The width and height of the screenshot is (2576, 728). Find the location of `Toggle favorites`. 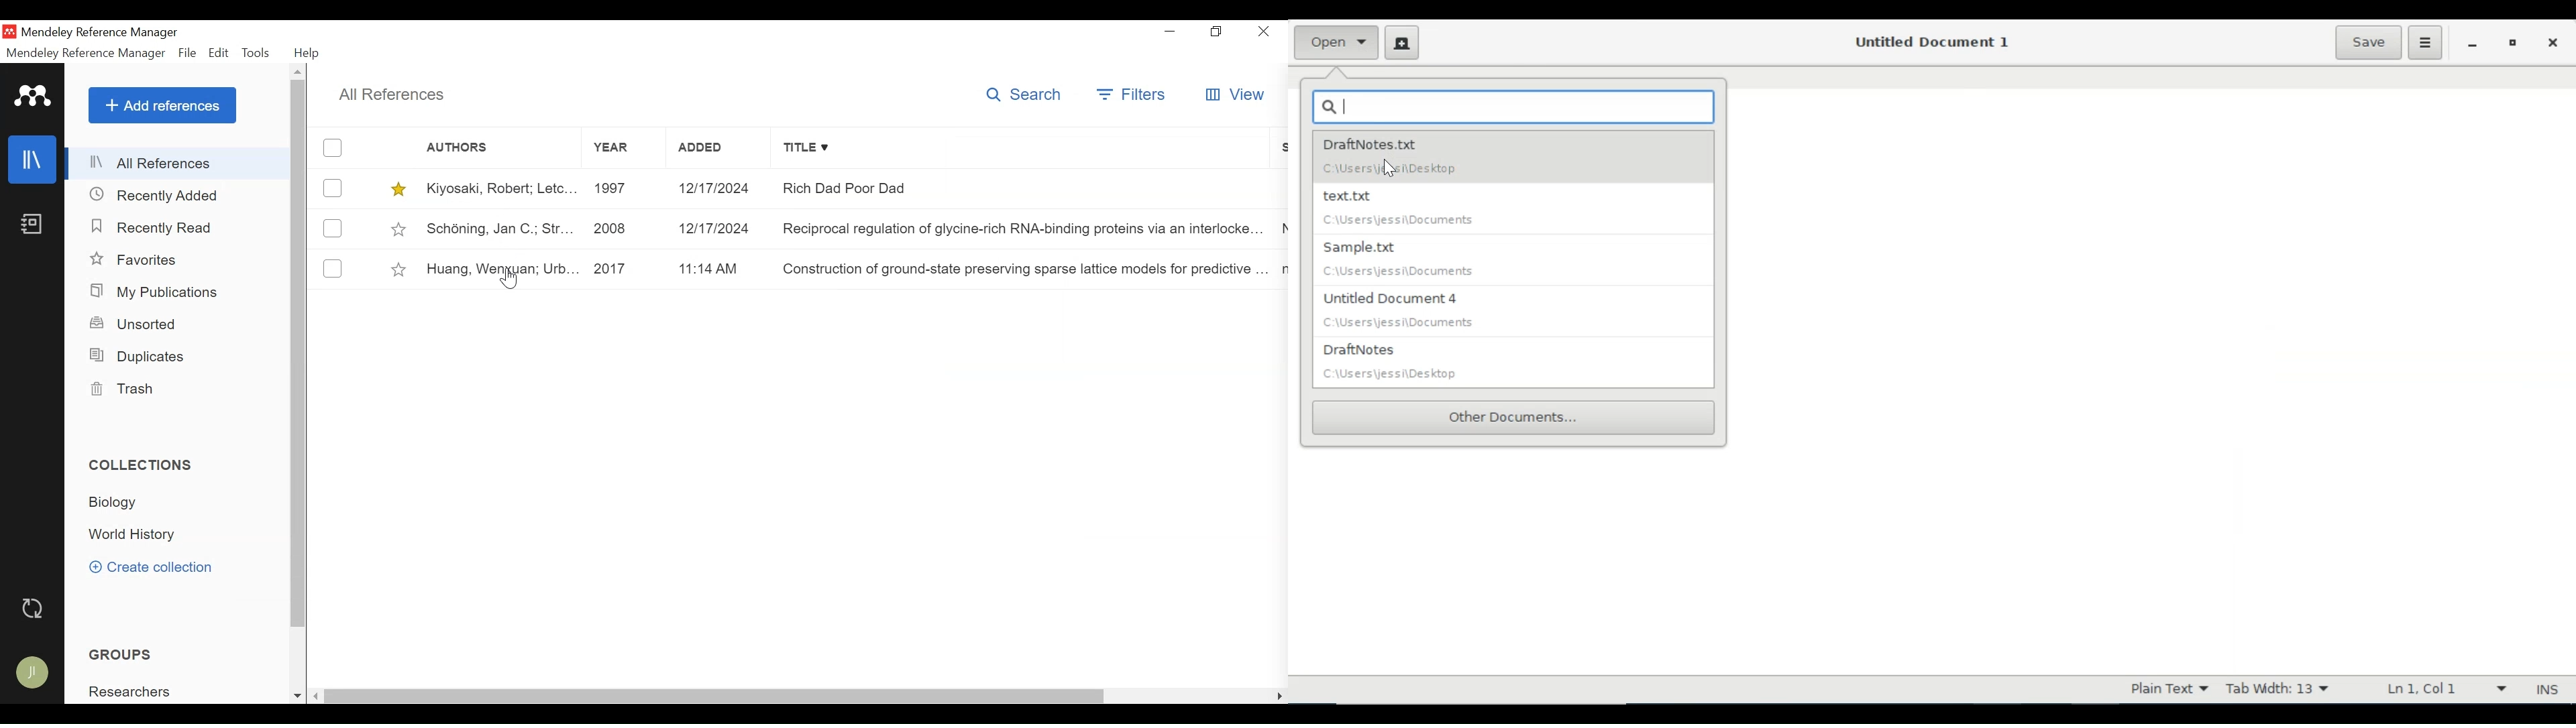

Toggle favorites is located at coordinates (397, 188).